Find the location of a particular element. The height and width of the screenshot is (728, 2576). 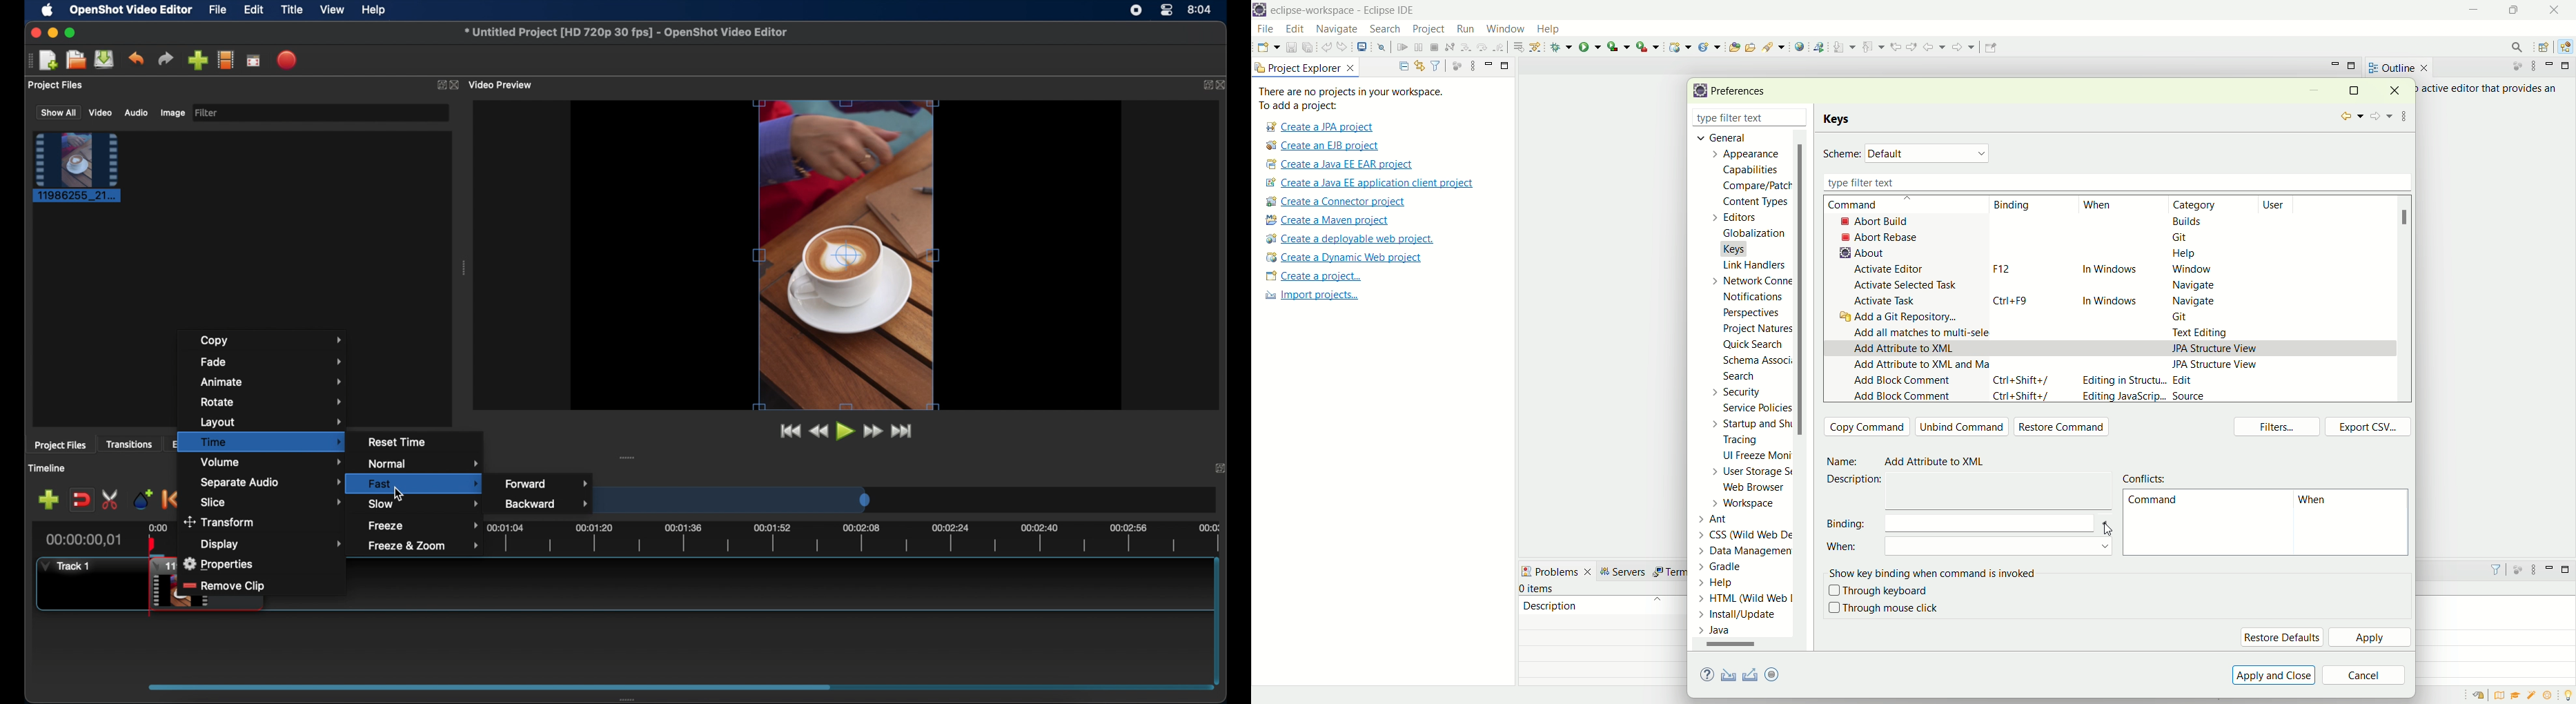

create a JPA project is located at coordinates (1318, 127).